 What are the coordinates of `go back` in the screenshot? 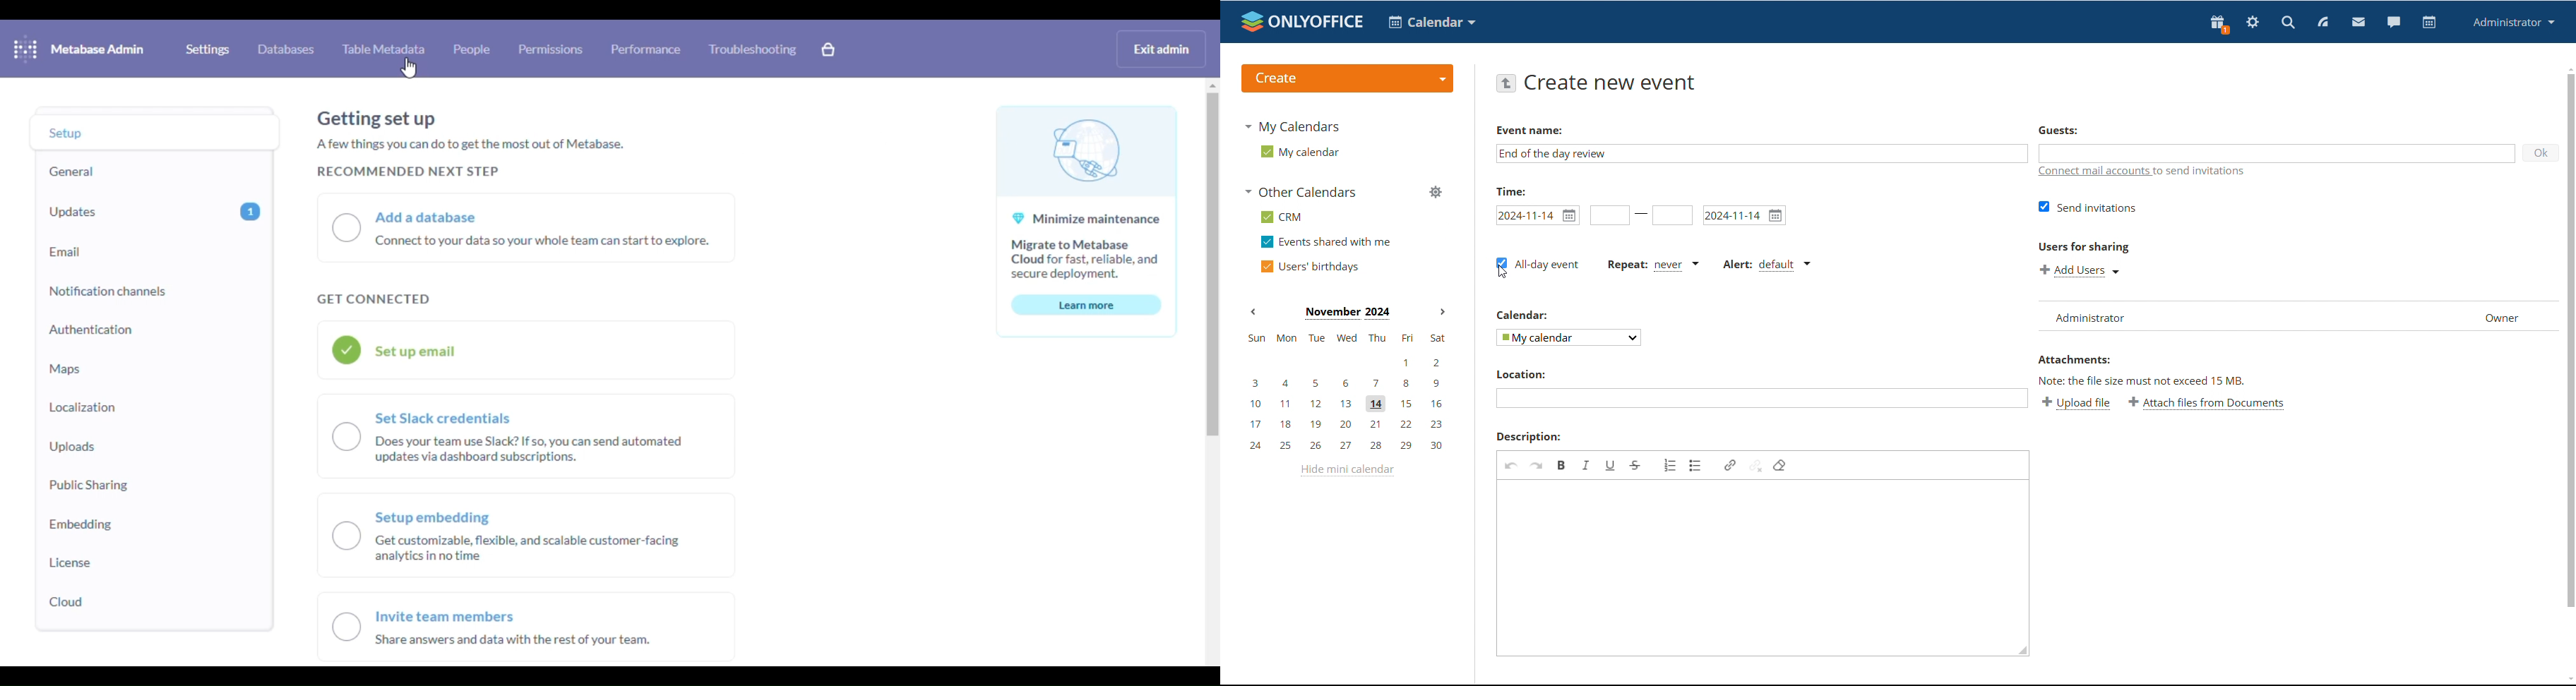 It's located at (1505, 82).